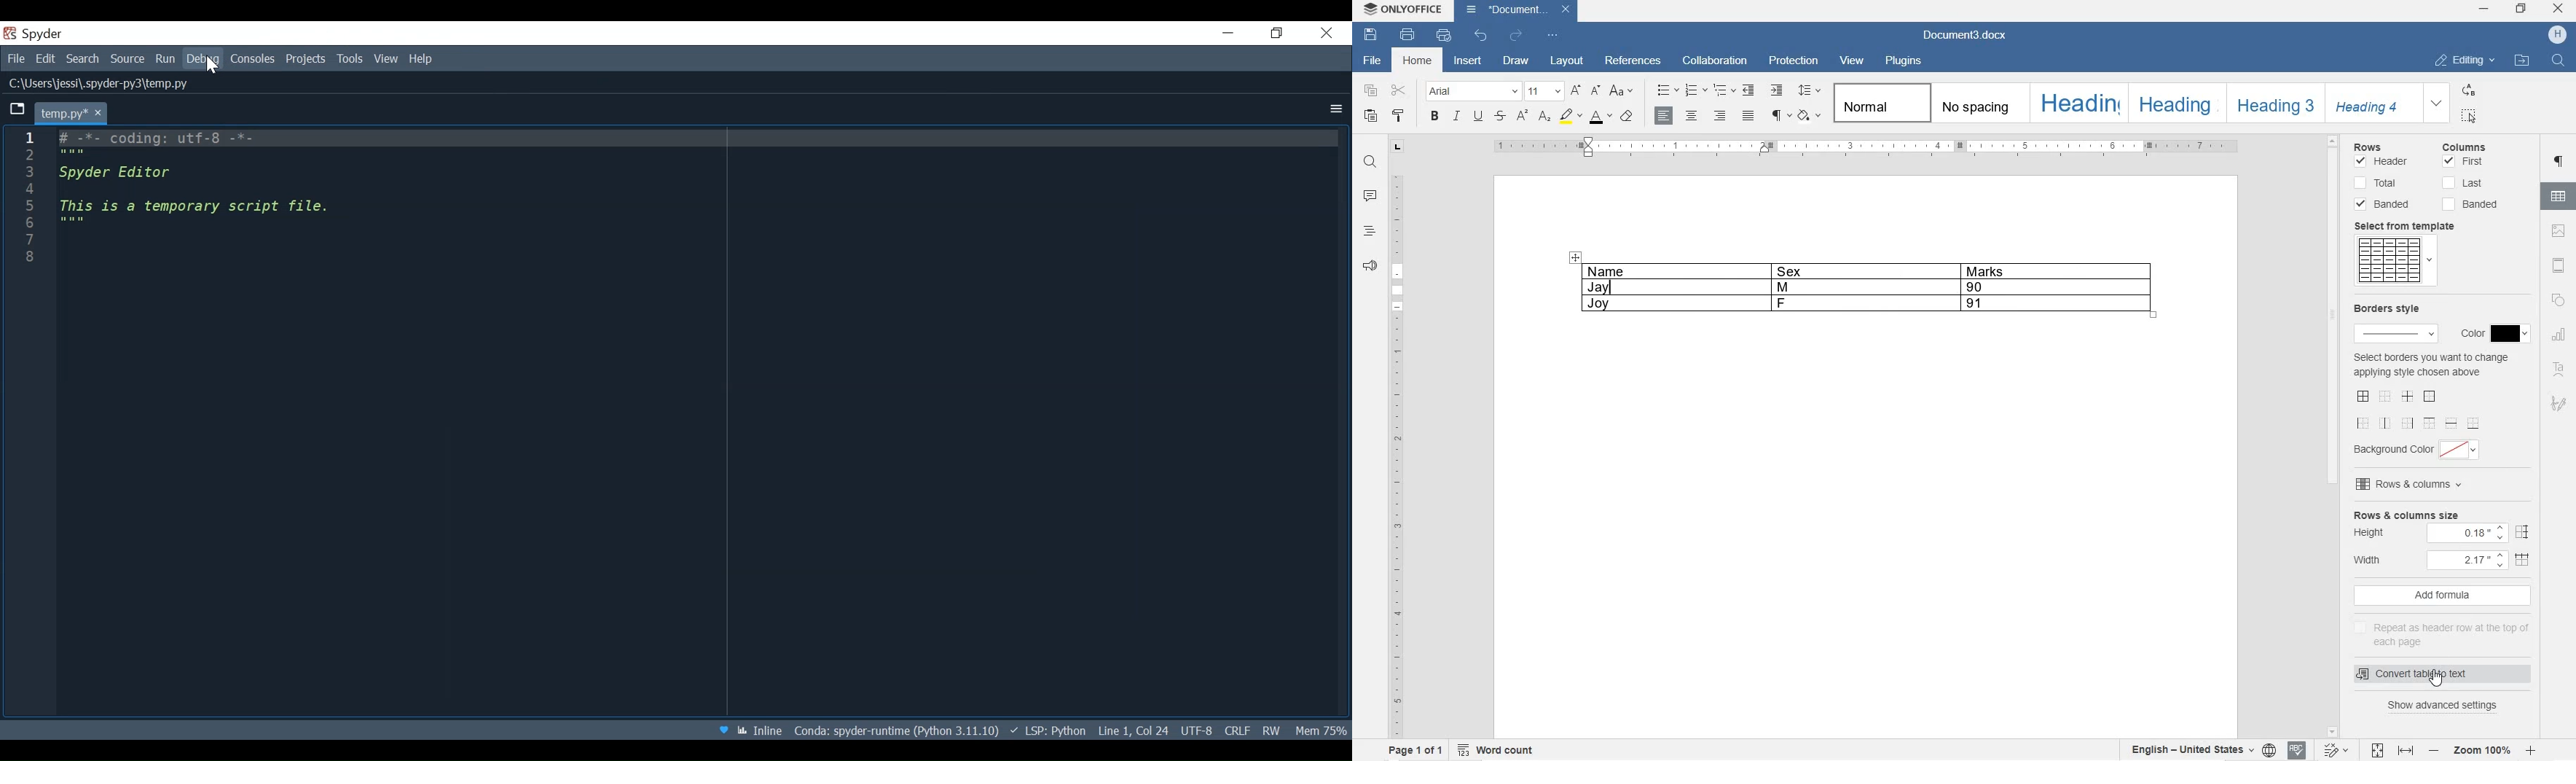  Describe the element at coordinates (1370, 9) in the screenshot. I see `system logo` at that location.